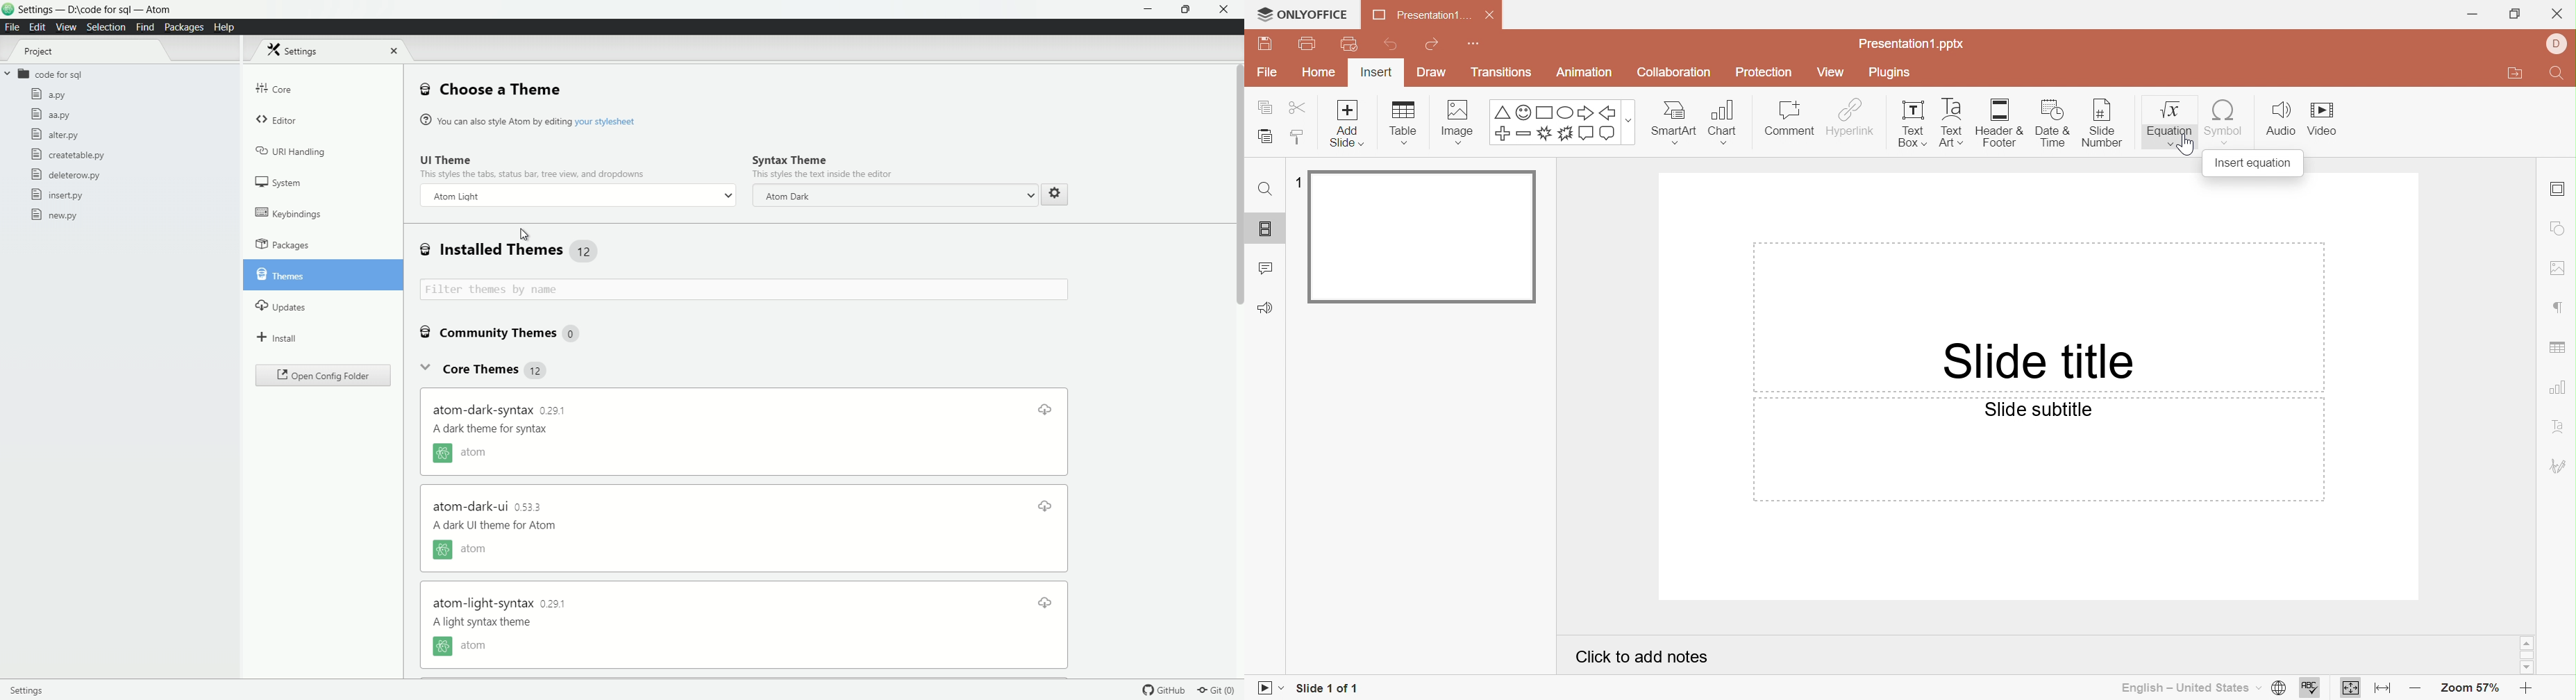  I want to click on Minimize, so click(2473, 12).